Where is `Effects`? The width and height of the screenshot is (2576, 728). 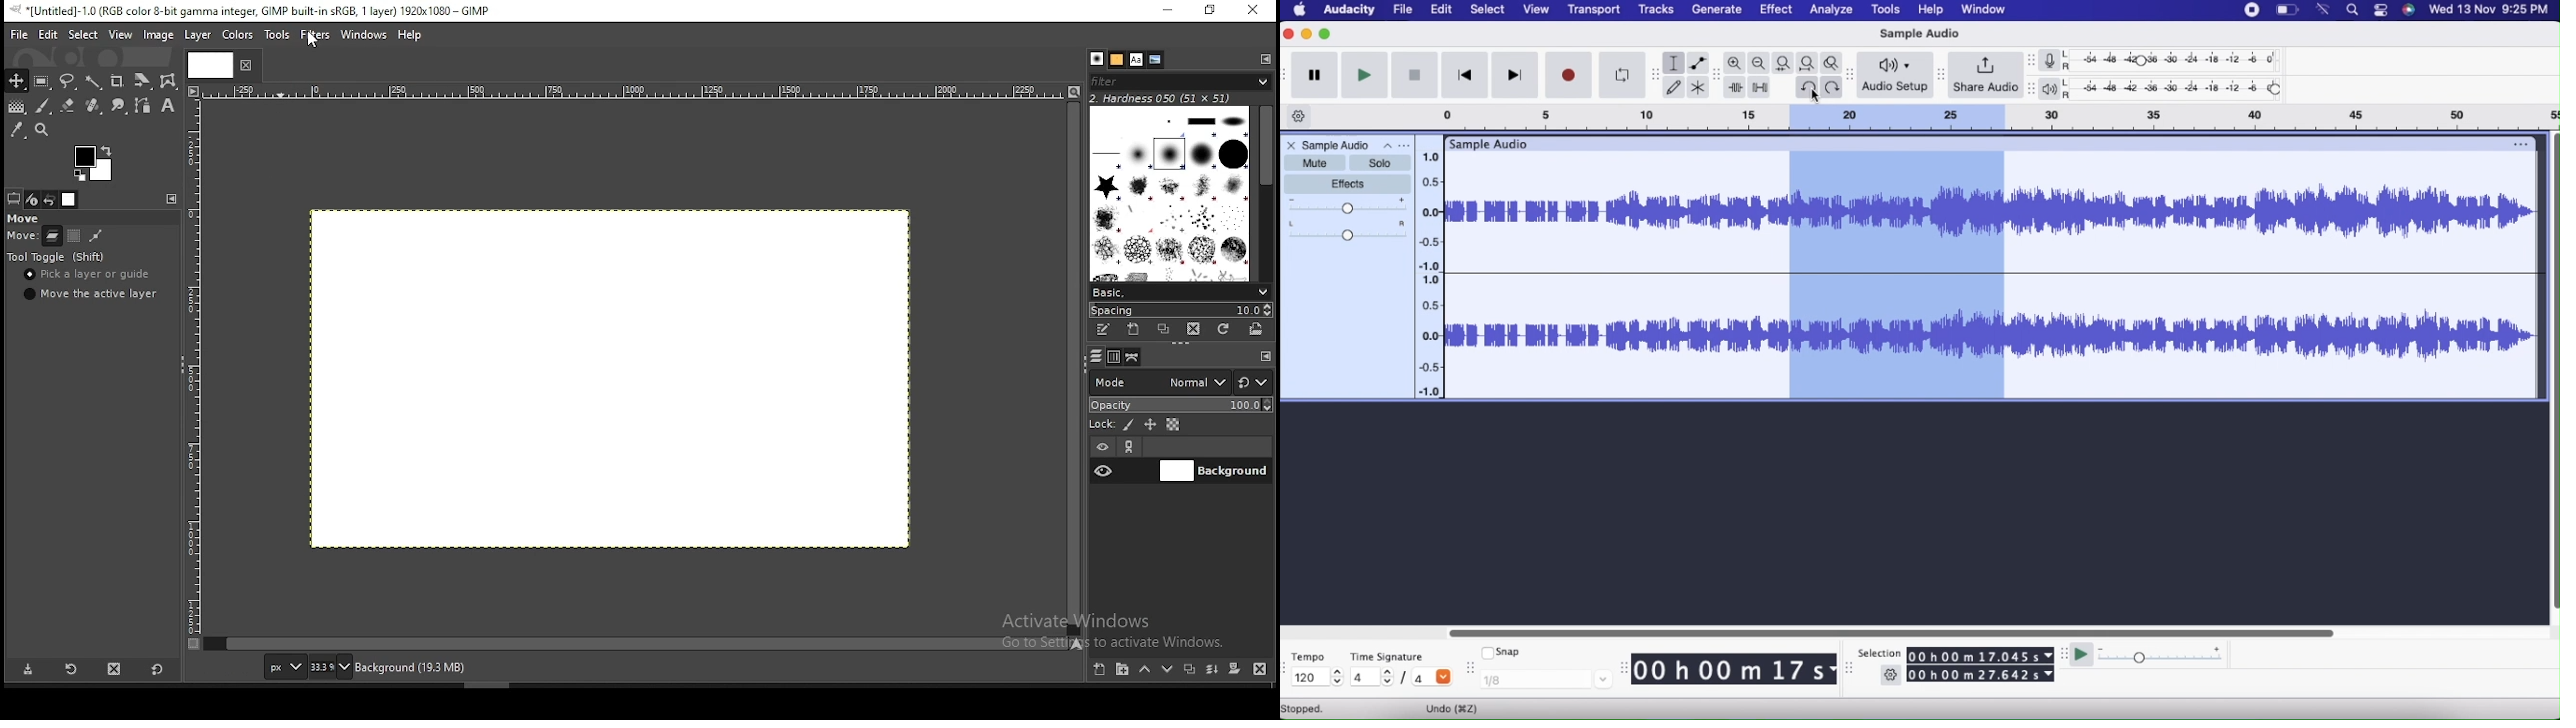 Effects is located at coordinates (1348, 184).